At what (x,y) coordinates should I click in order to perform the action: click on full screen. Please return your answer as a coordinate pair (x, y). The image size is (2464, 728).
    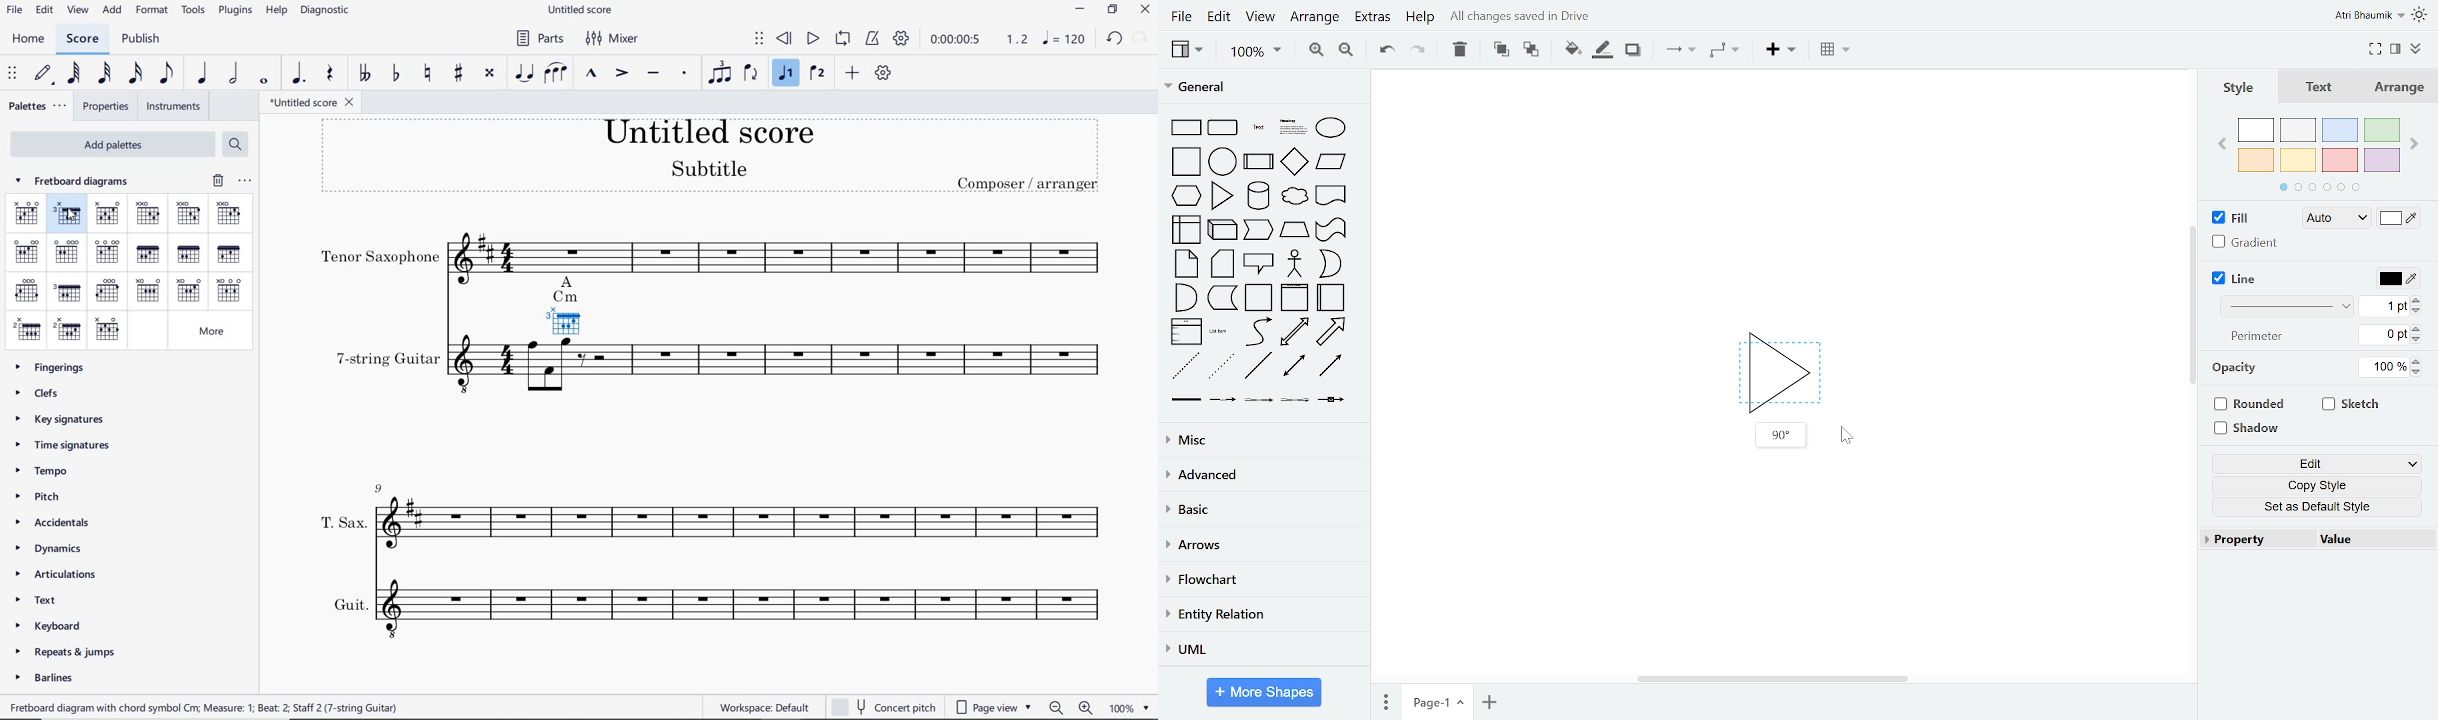
    Looking at the image, I should click on (2376, 47).